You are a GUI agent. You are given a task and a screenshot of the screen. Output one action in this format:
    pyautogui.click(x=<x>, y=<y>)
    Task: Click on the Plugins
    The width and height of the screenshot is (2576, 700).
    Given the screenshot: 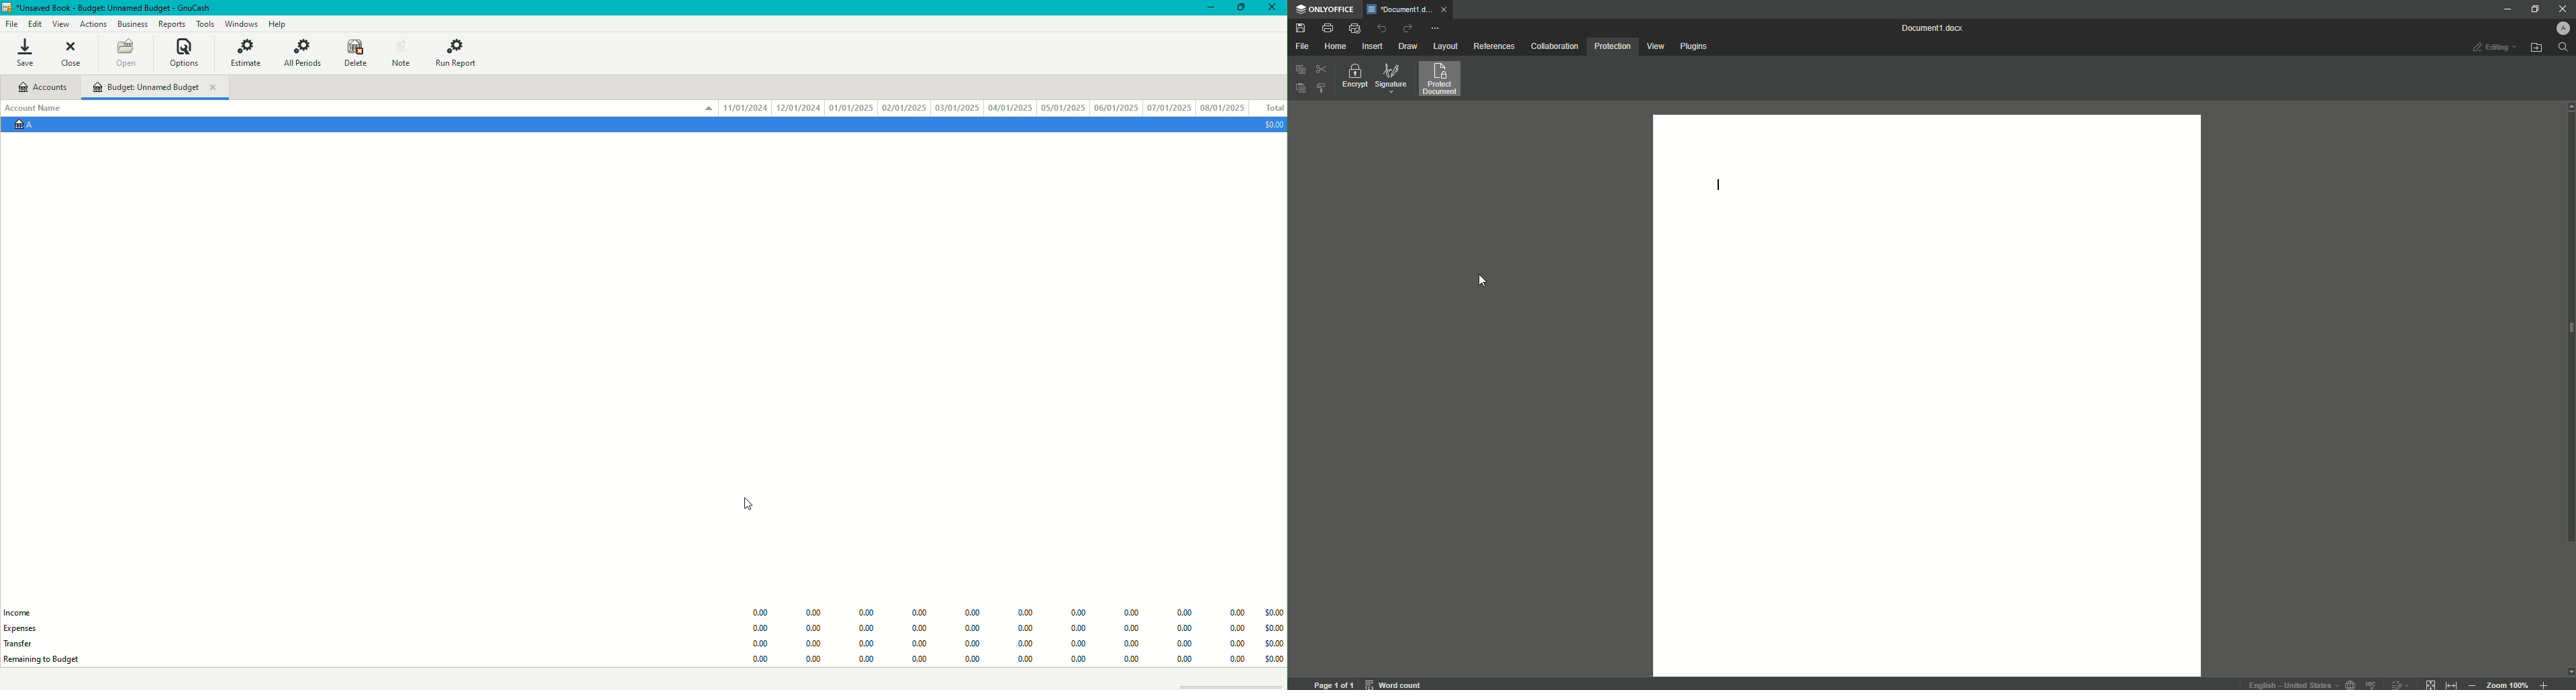 What is the action you would take?
    pyautogui.click(x=1696, y=46)
    